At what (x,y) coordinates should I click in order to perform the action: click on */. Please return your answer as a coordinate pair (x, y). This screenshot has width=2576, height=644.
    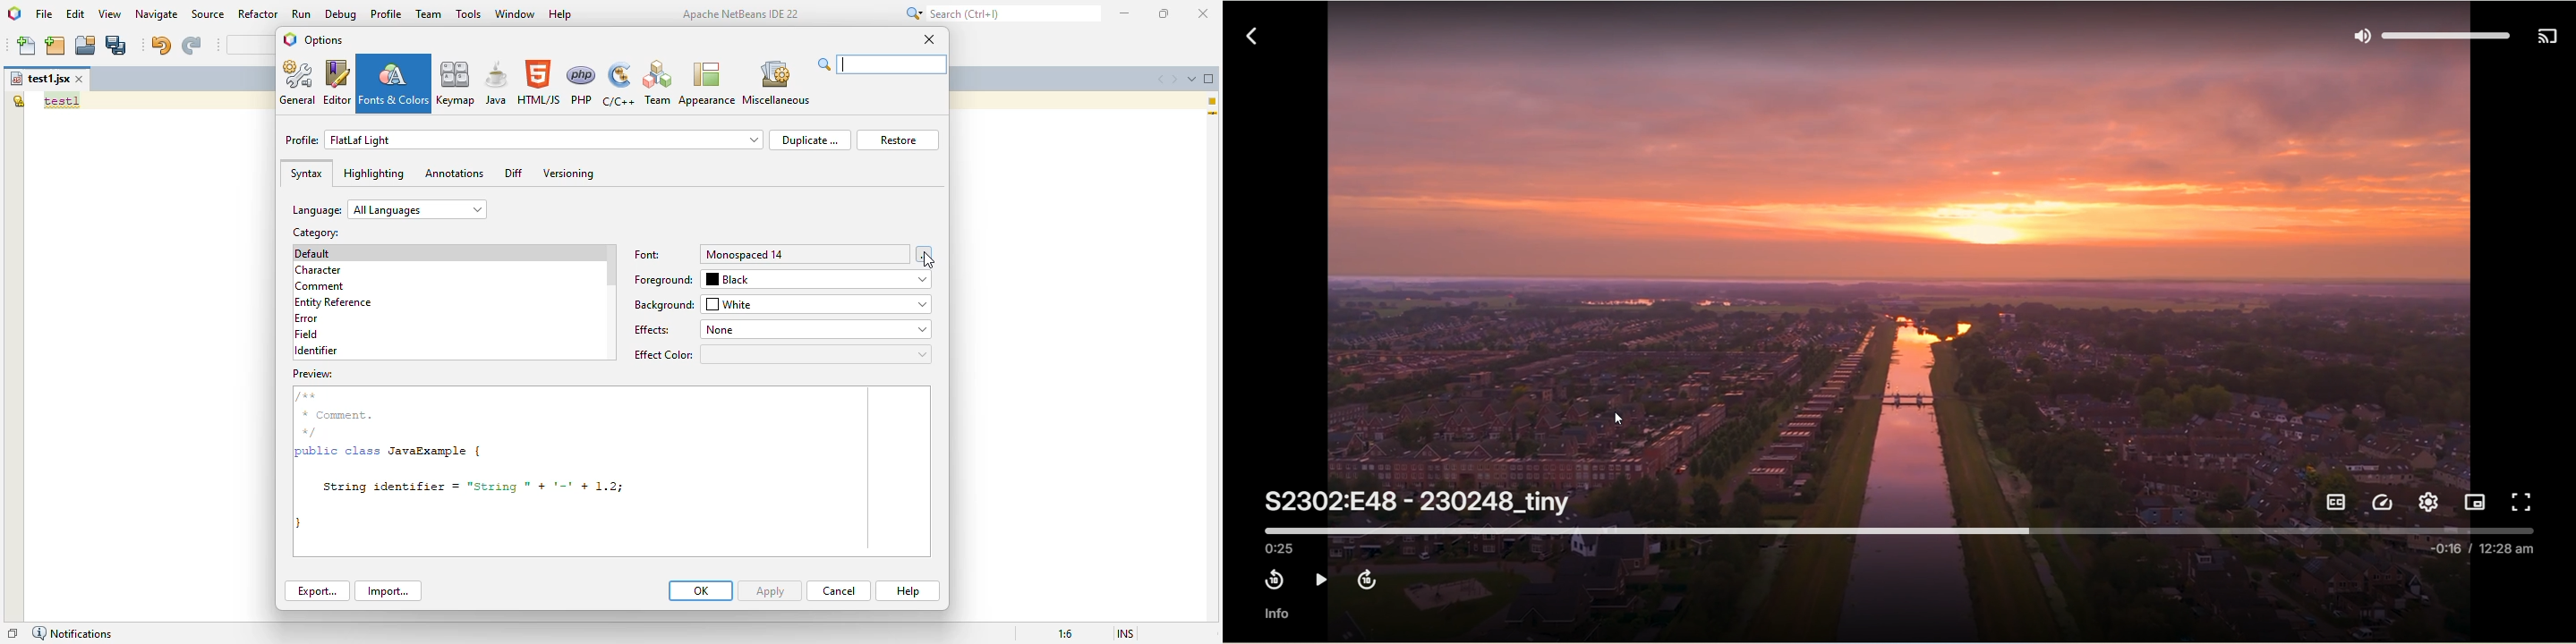
    Looking at the image, I should click on (311, 433).